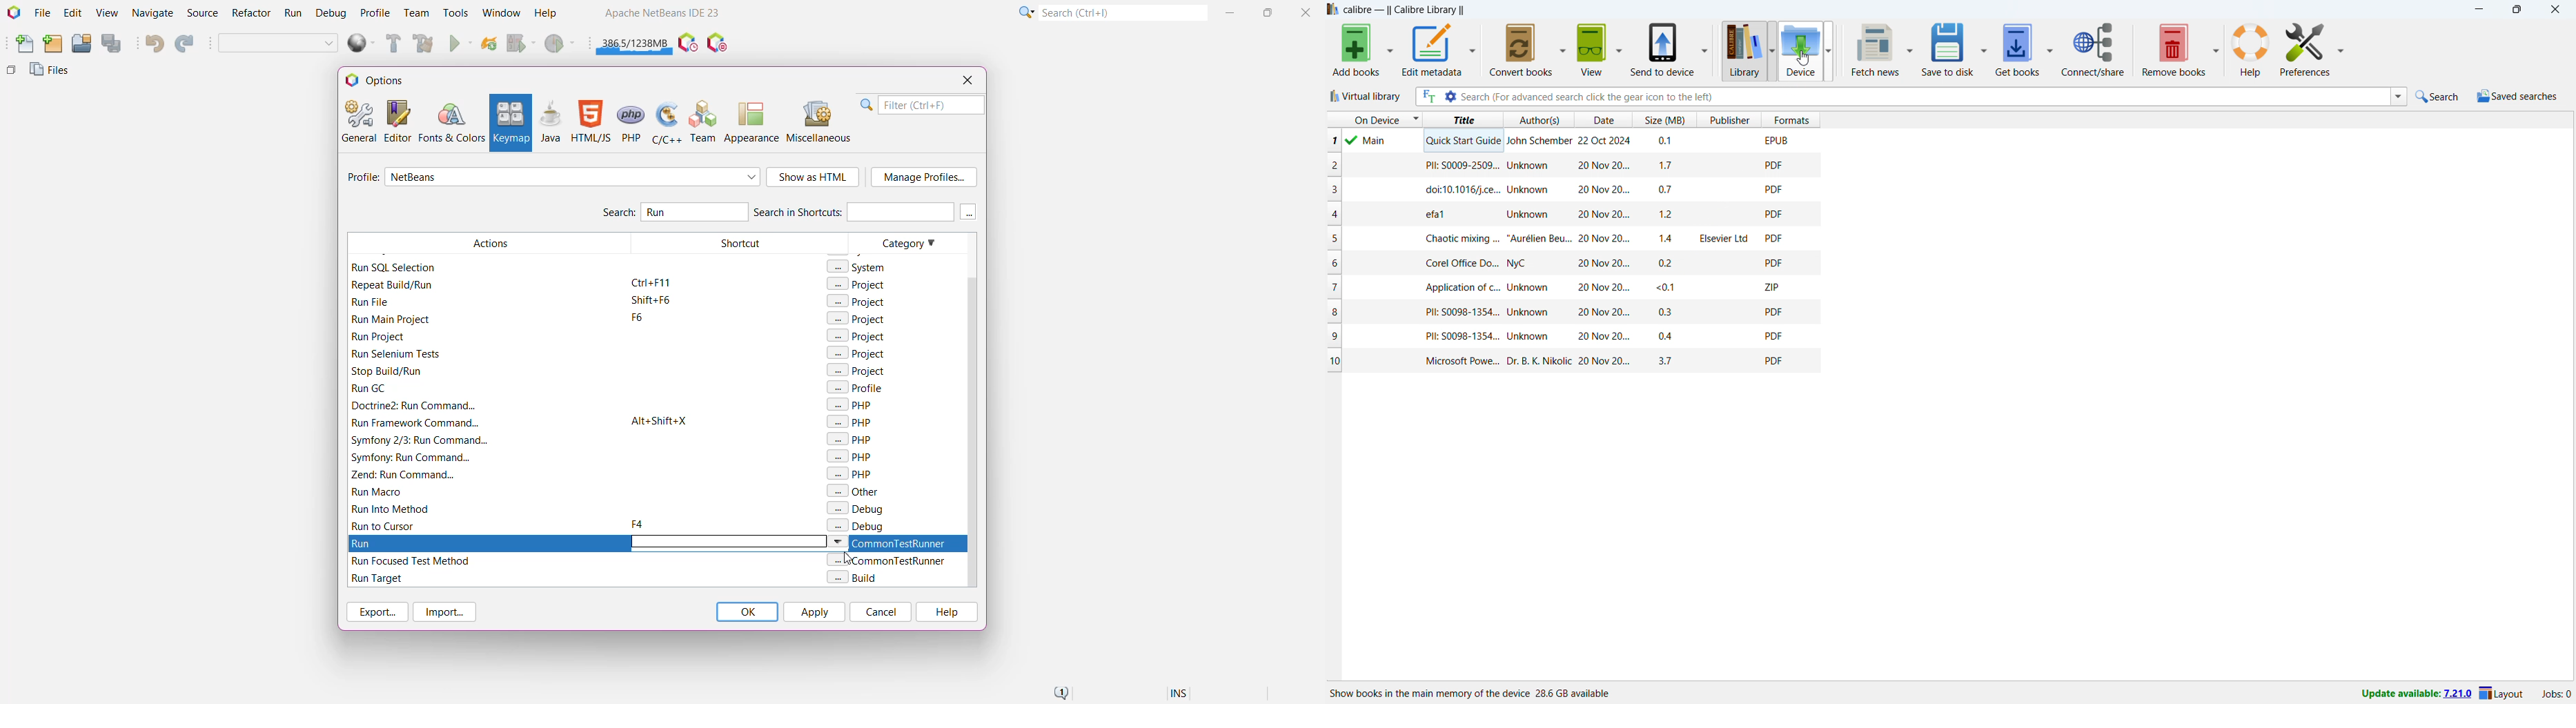 This screenshot has height=728, width=2576. What do you see at coordinates (1432, 50) in the screenshot?
I see `edit metadata` at bounding box center [1432, 50].